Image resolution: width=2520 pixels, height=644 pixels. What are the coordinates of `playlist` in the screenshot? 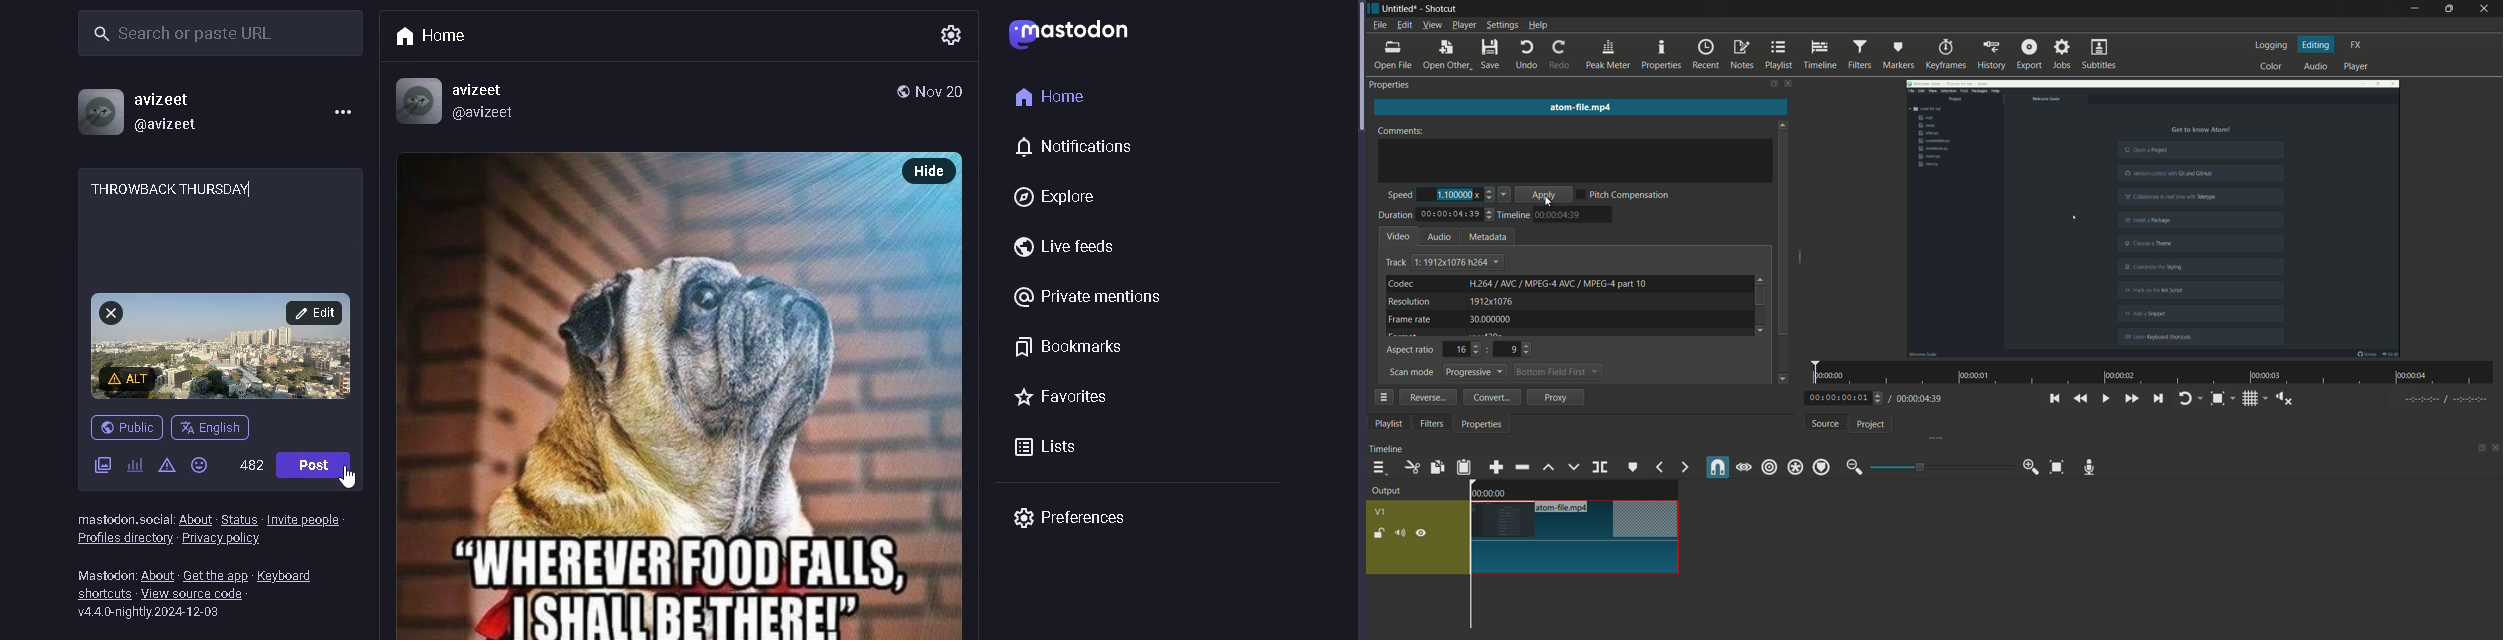 It's located at (1389, 424).